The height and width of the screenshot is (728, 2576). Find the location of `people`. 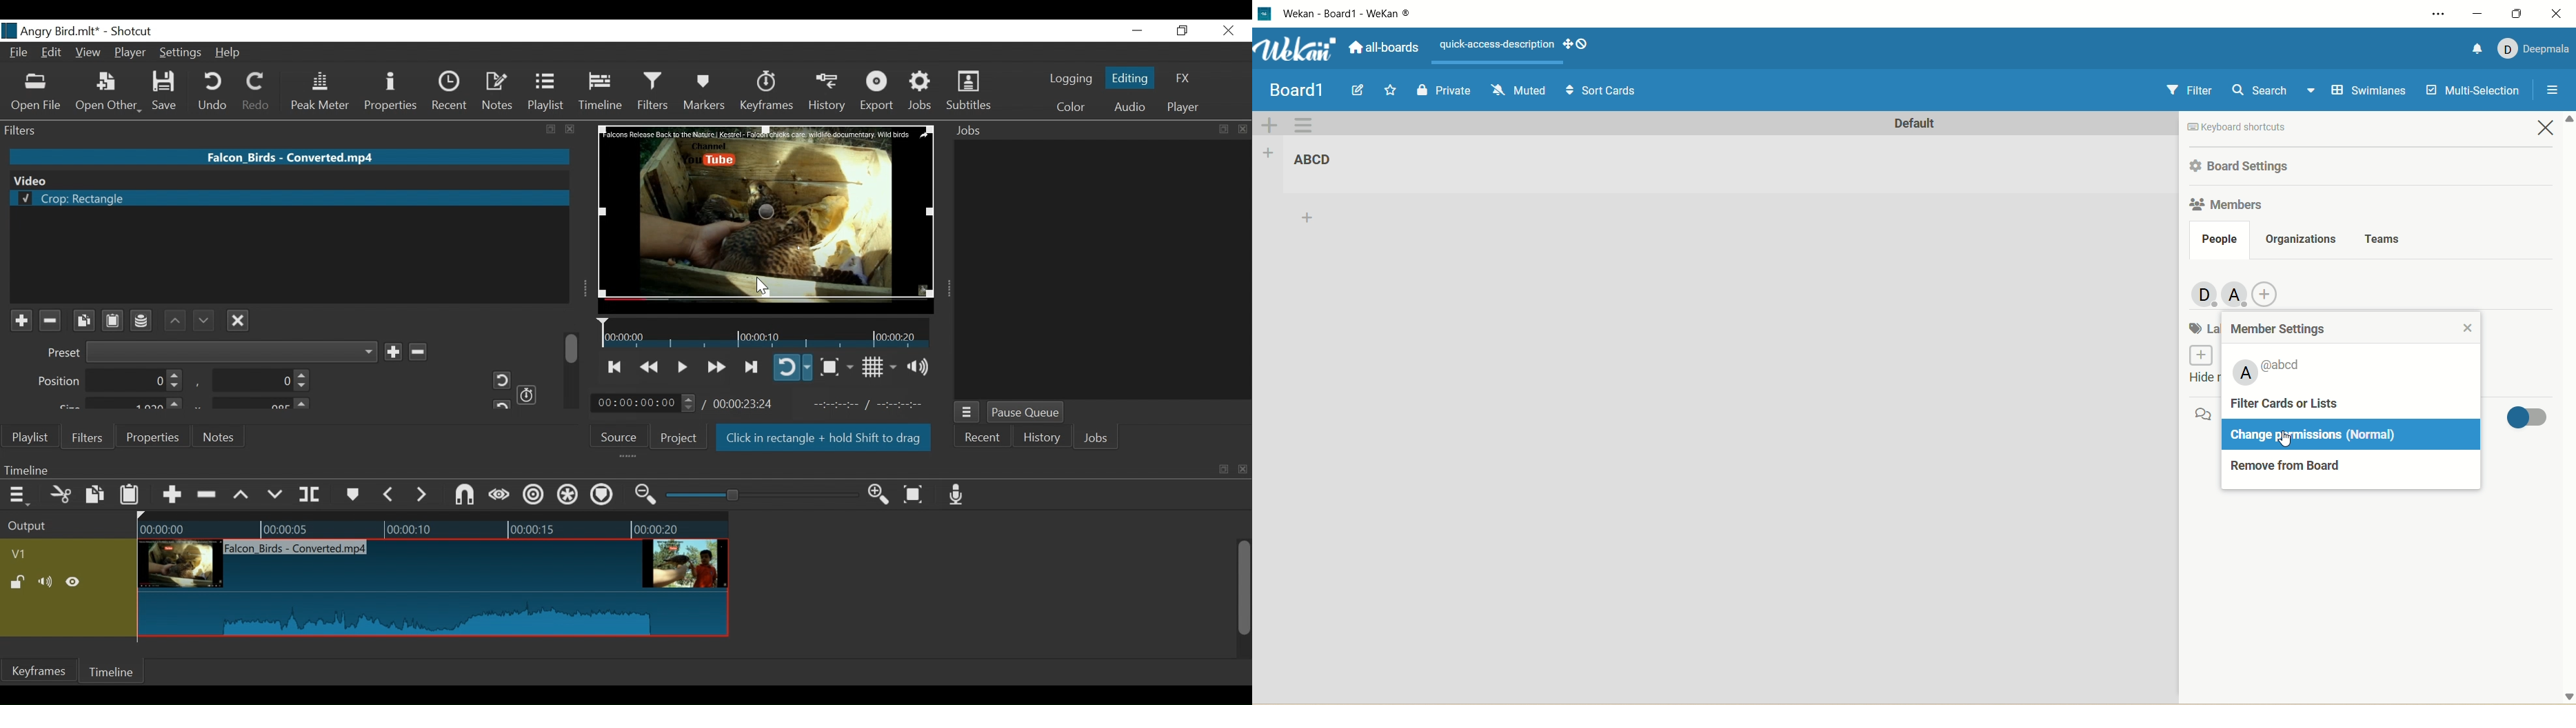

people is located at coordinates (2219, 240).